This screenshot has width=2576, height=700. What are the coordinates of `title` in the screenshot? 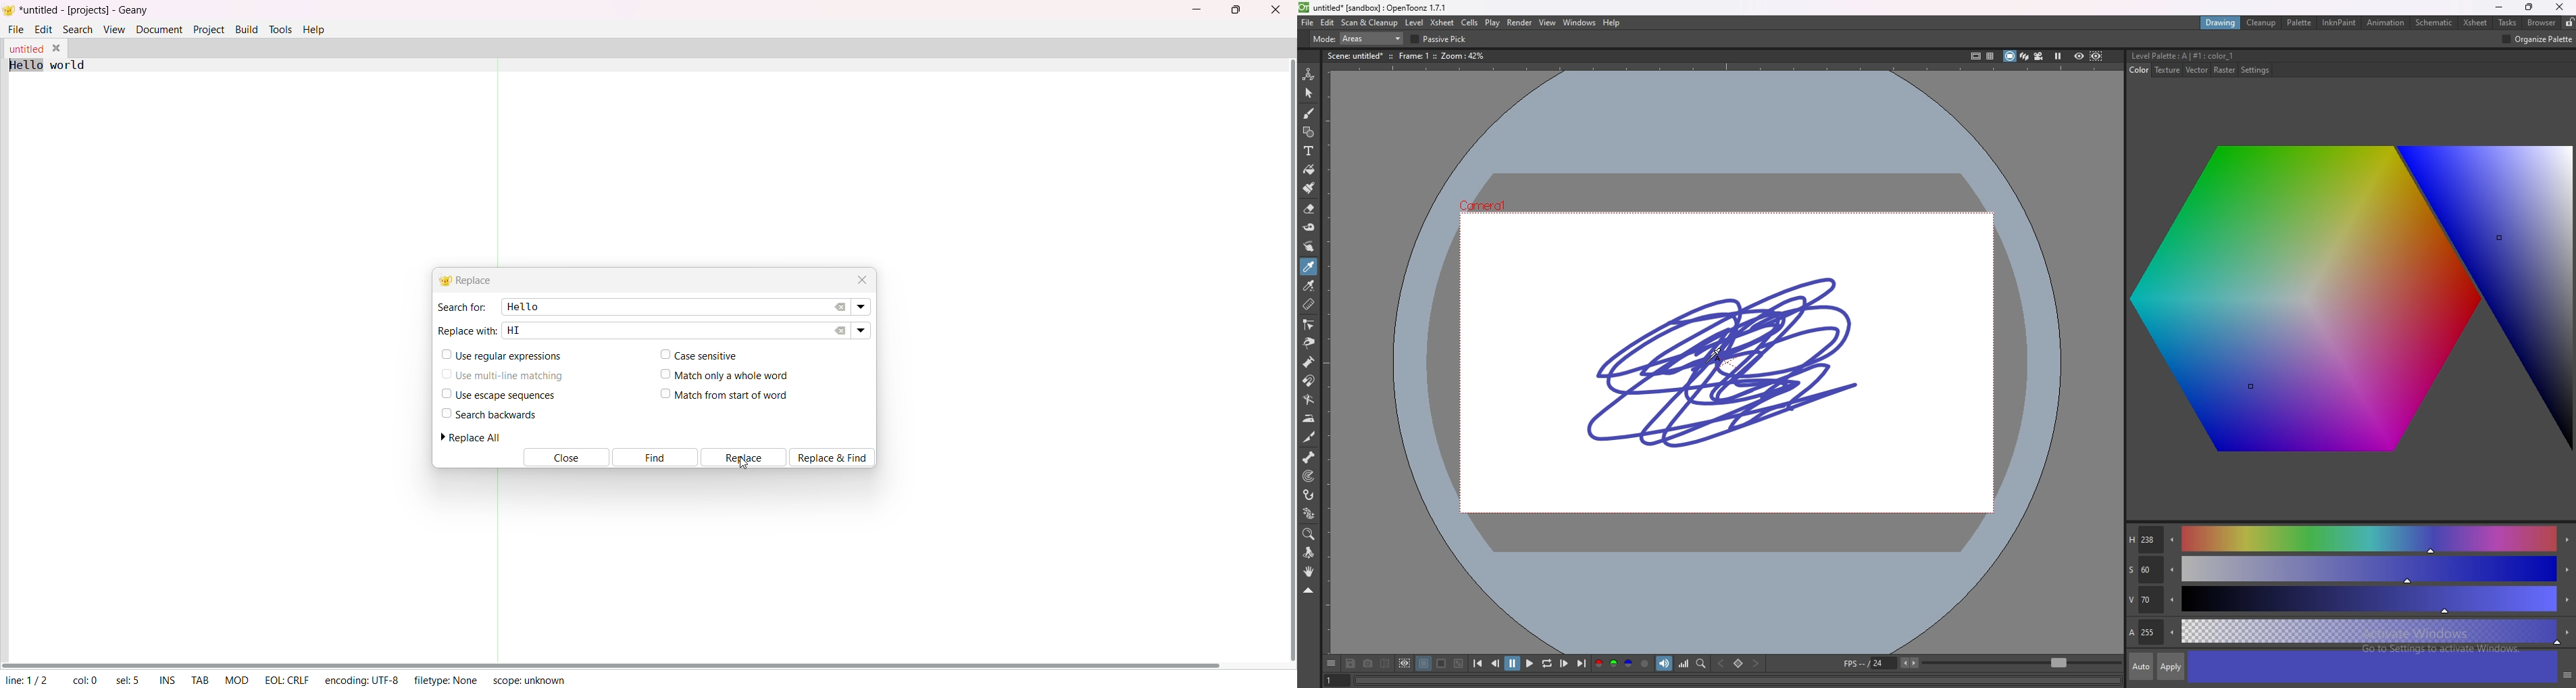 It's located at (1374, 7).